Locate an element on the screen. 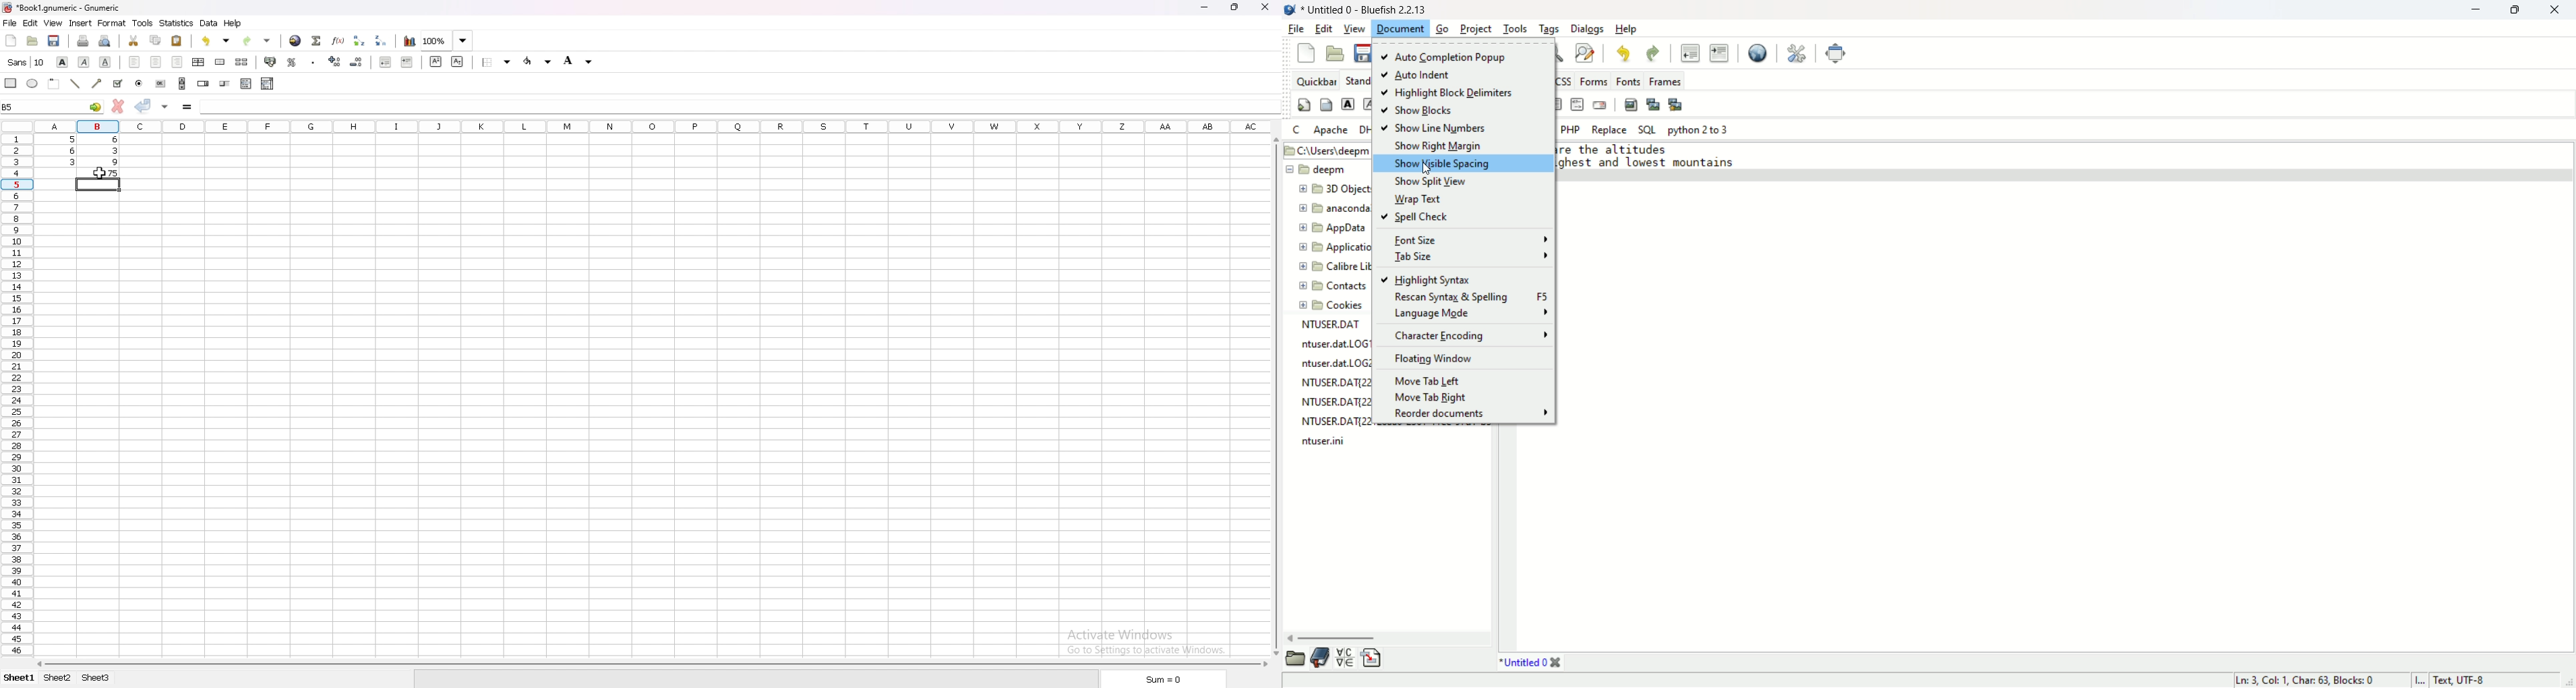  close is located at coordinates (1265, 6).